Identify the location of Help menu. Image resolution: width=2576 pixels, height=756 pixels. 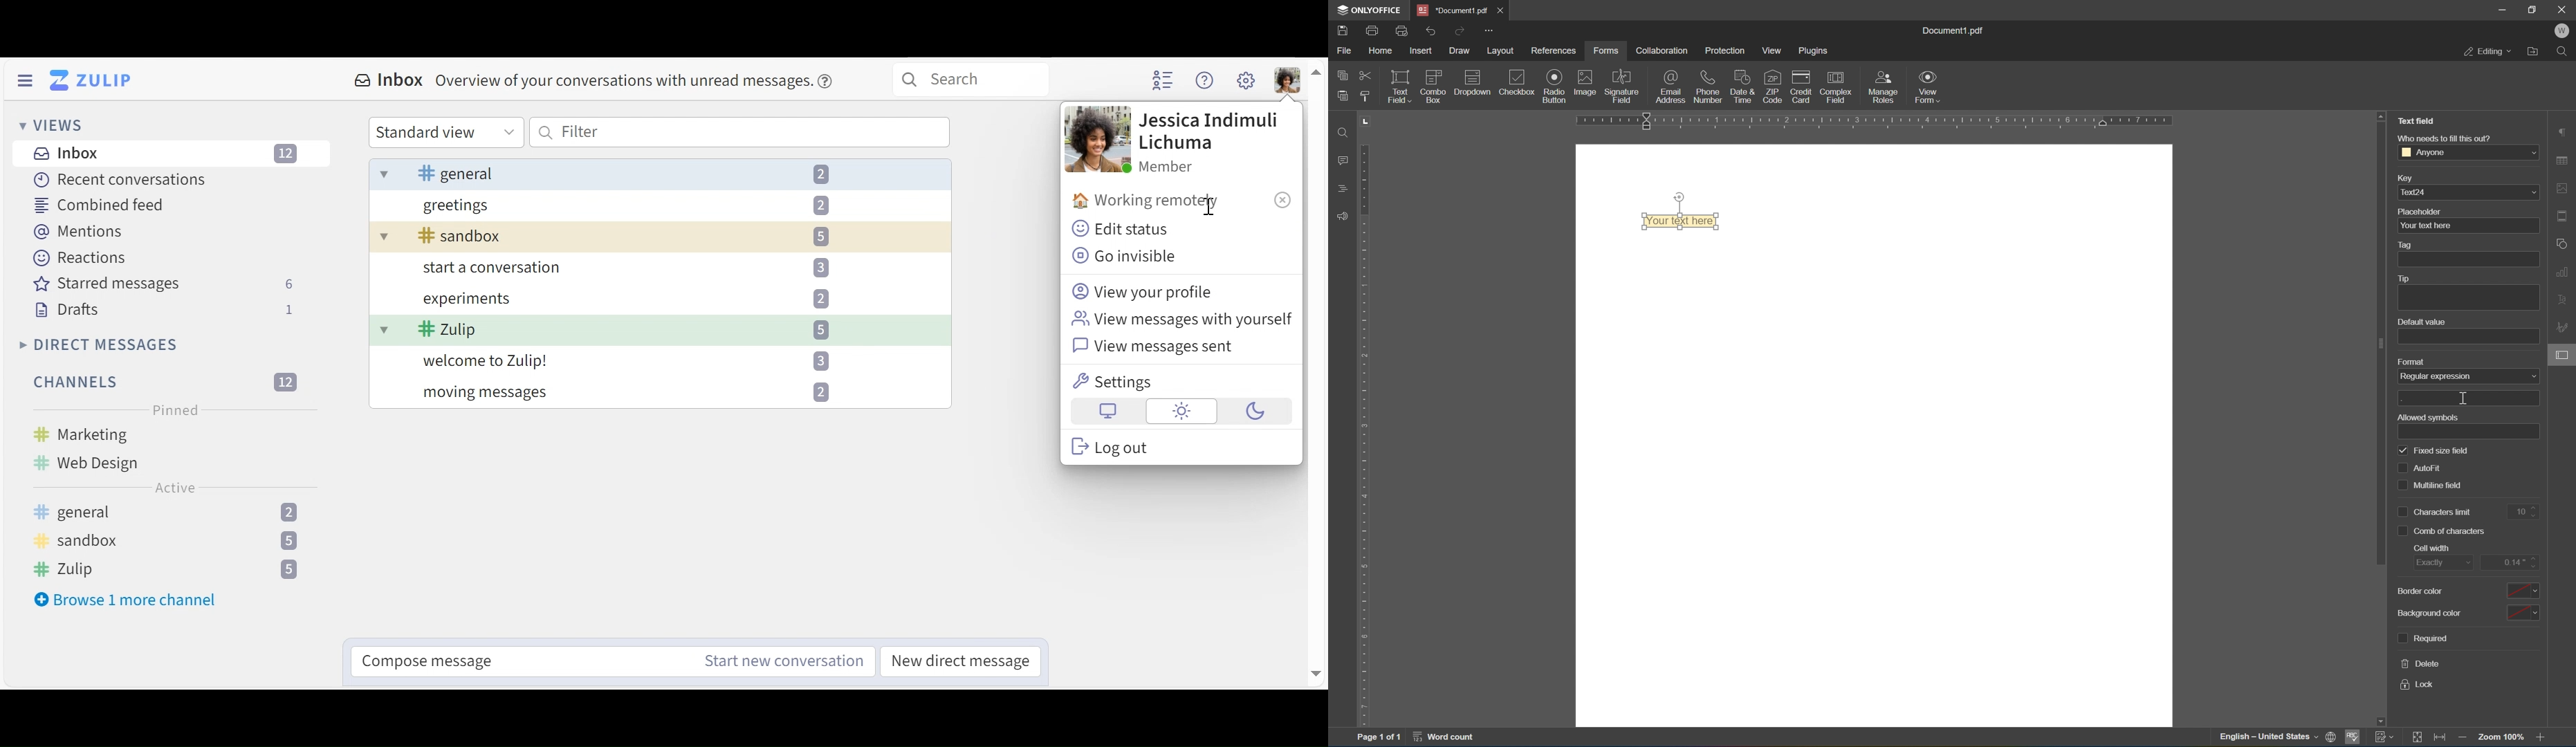
(1205, 80).